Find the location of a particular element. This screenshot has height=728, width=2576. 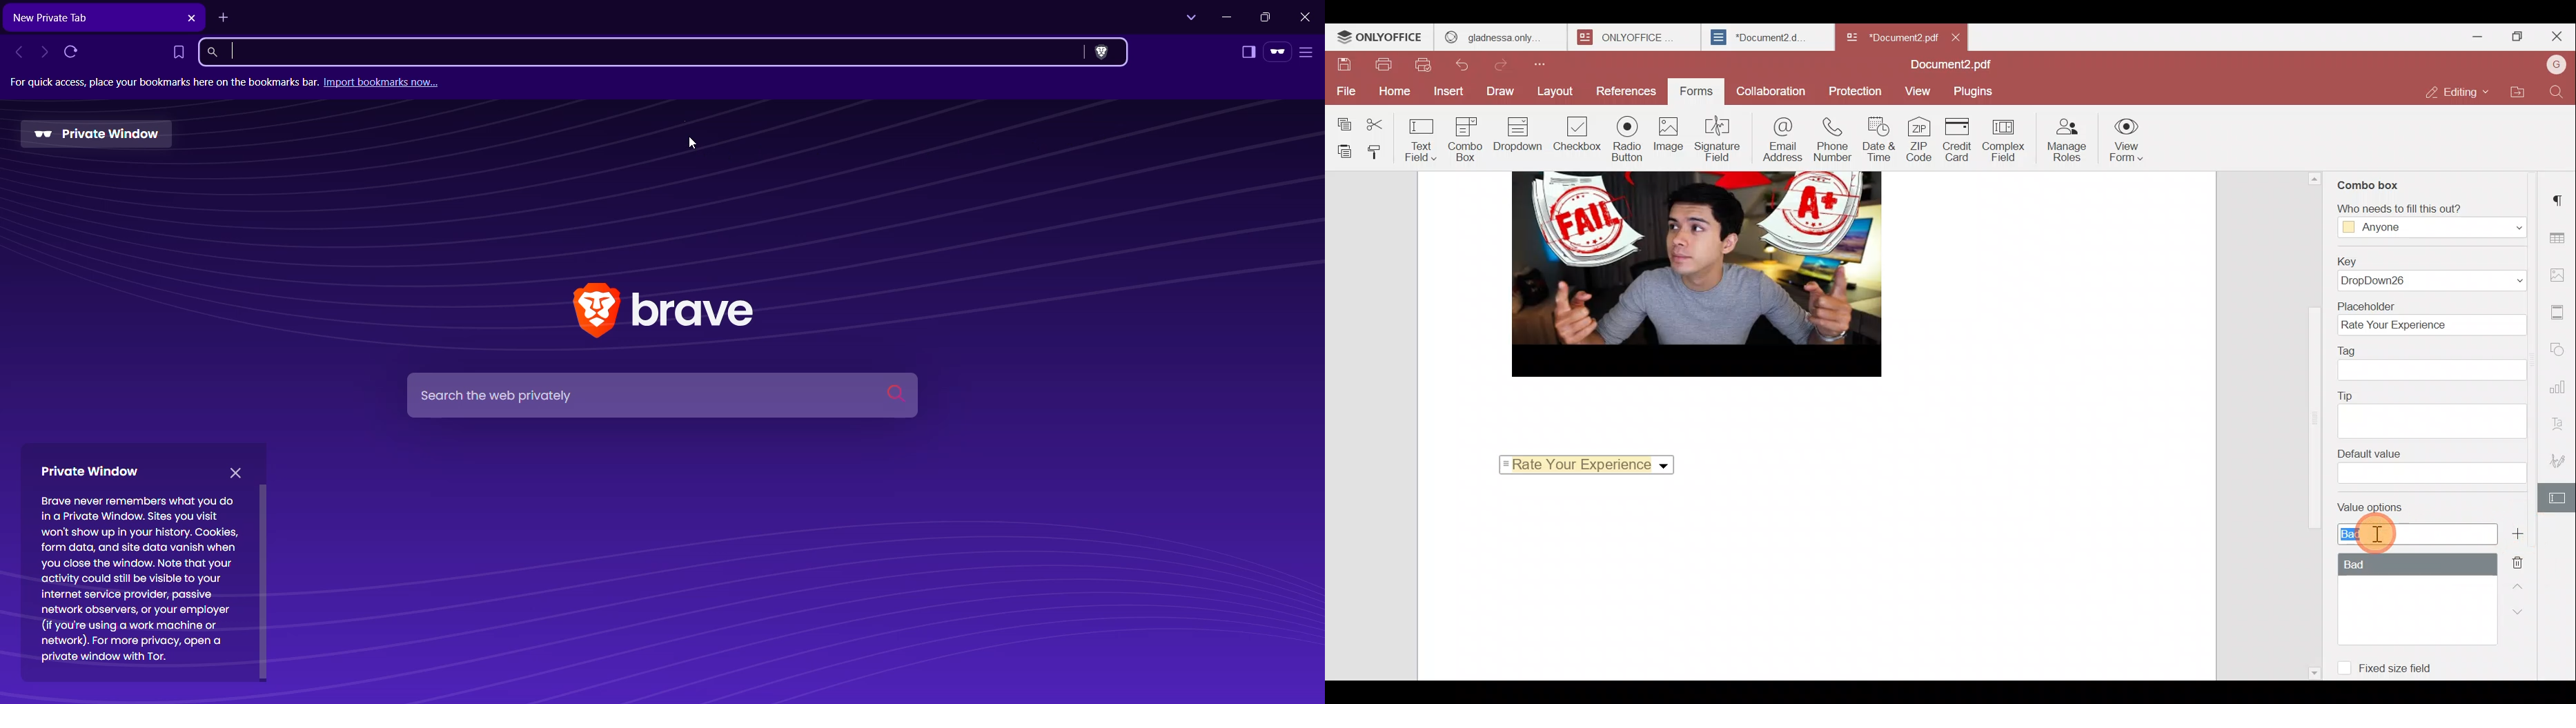

Placeholder is located at coordinates (2430, 317).